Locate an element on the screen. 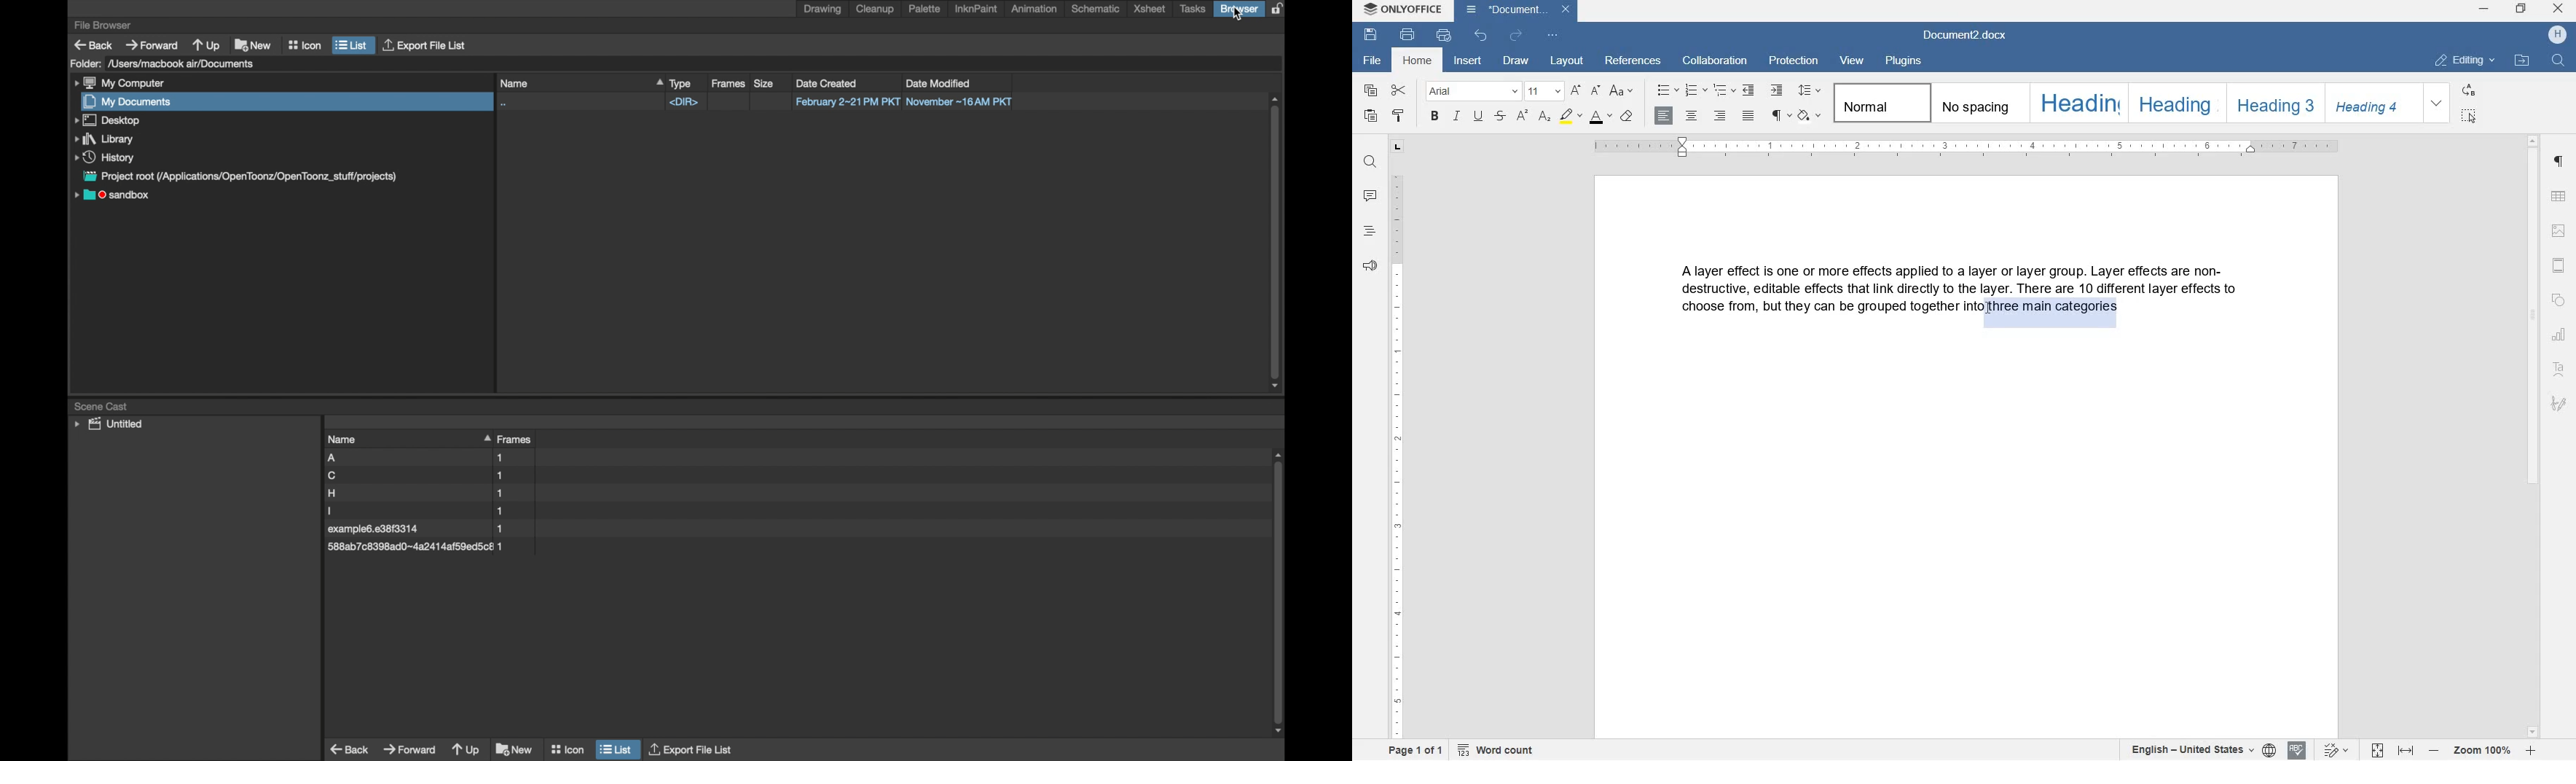 The width and height of the screenshot is (2576, 784). image is located at coordinates (2559, 232).